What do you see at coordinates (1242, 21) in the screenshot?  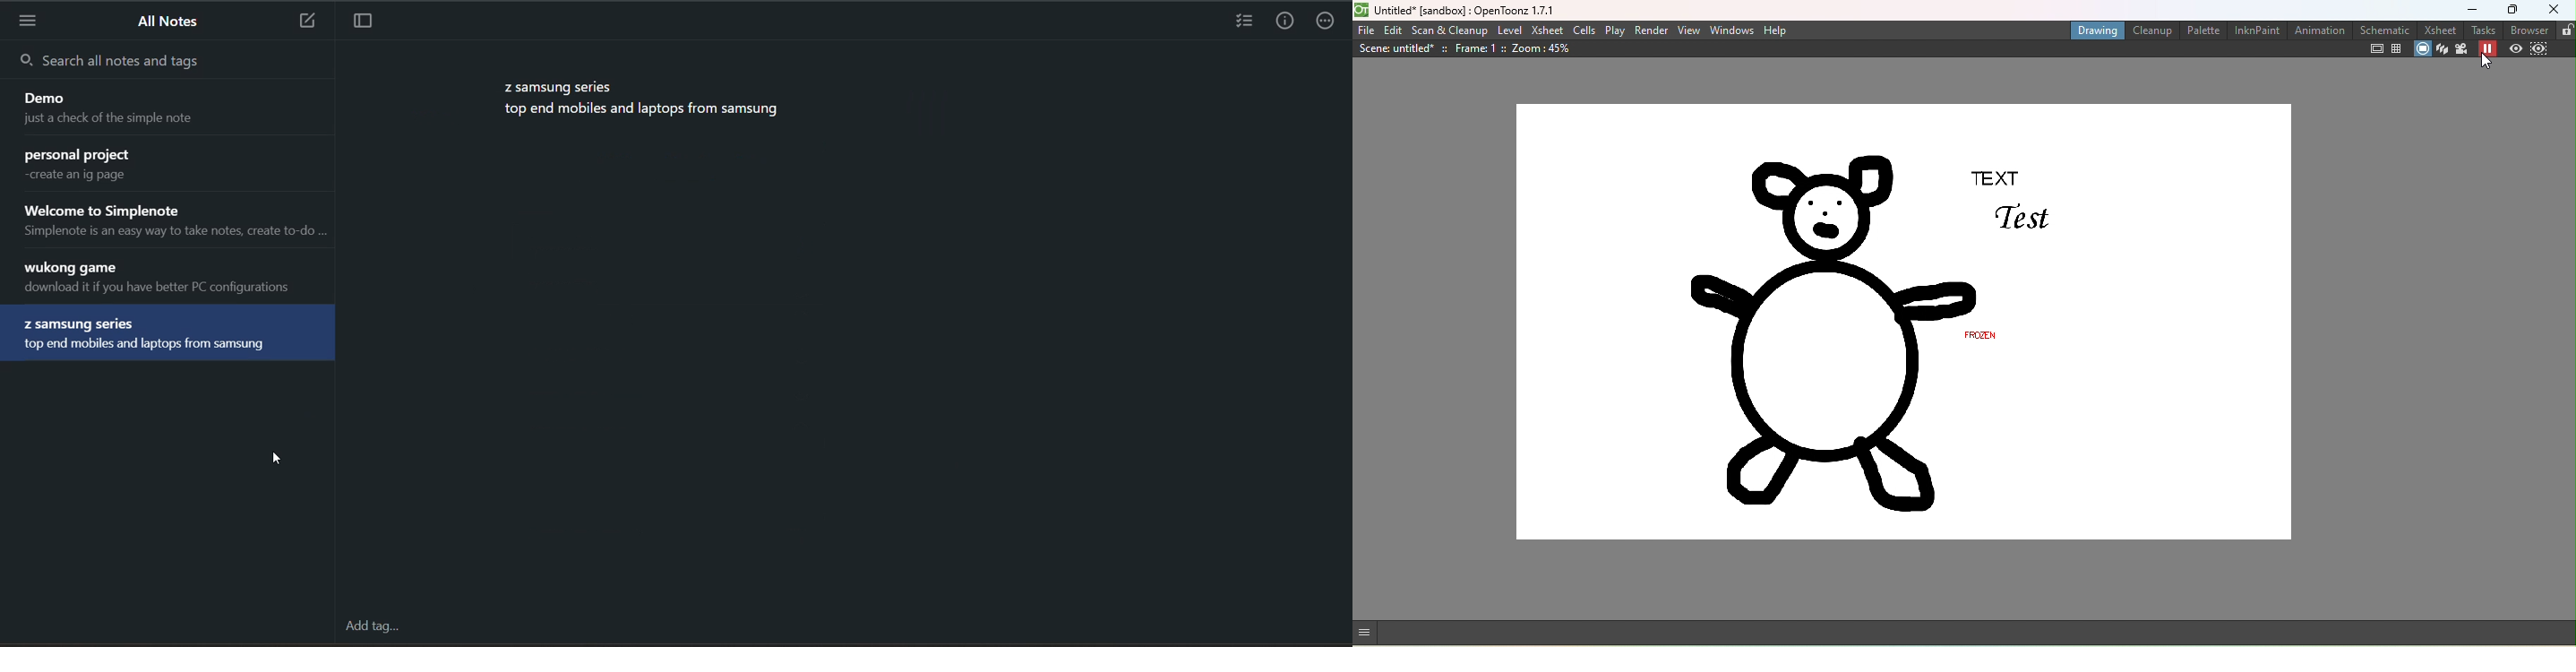 I see `insert checklist` at bounding box center [1242, 21].